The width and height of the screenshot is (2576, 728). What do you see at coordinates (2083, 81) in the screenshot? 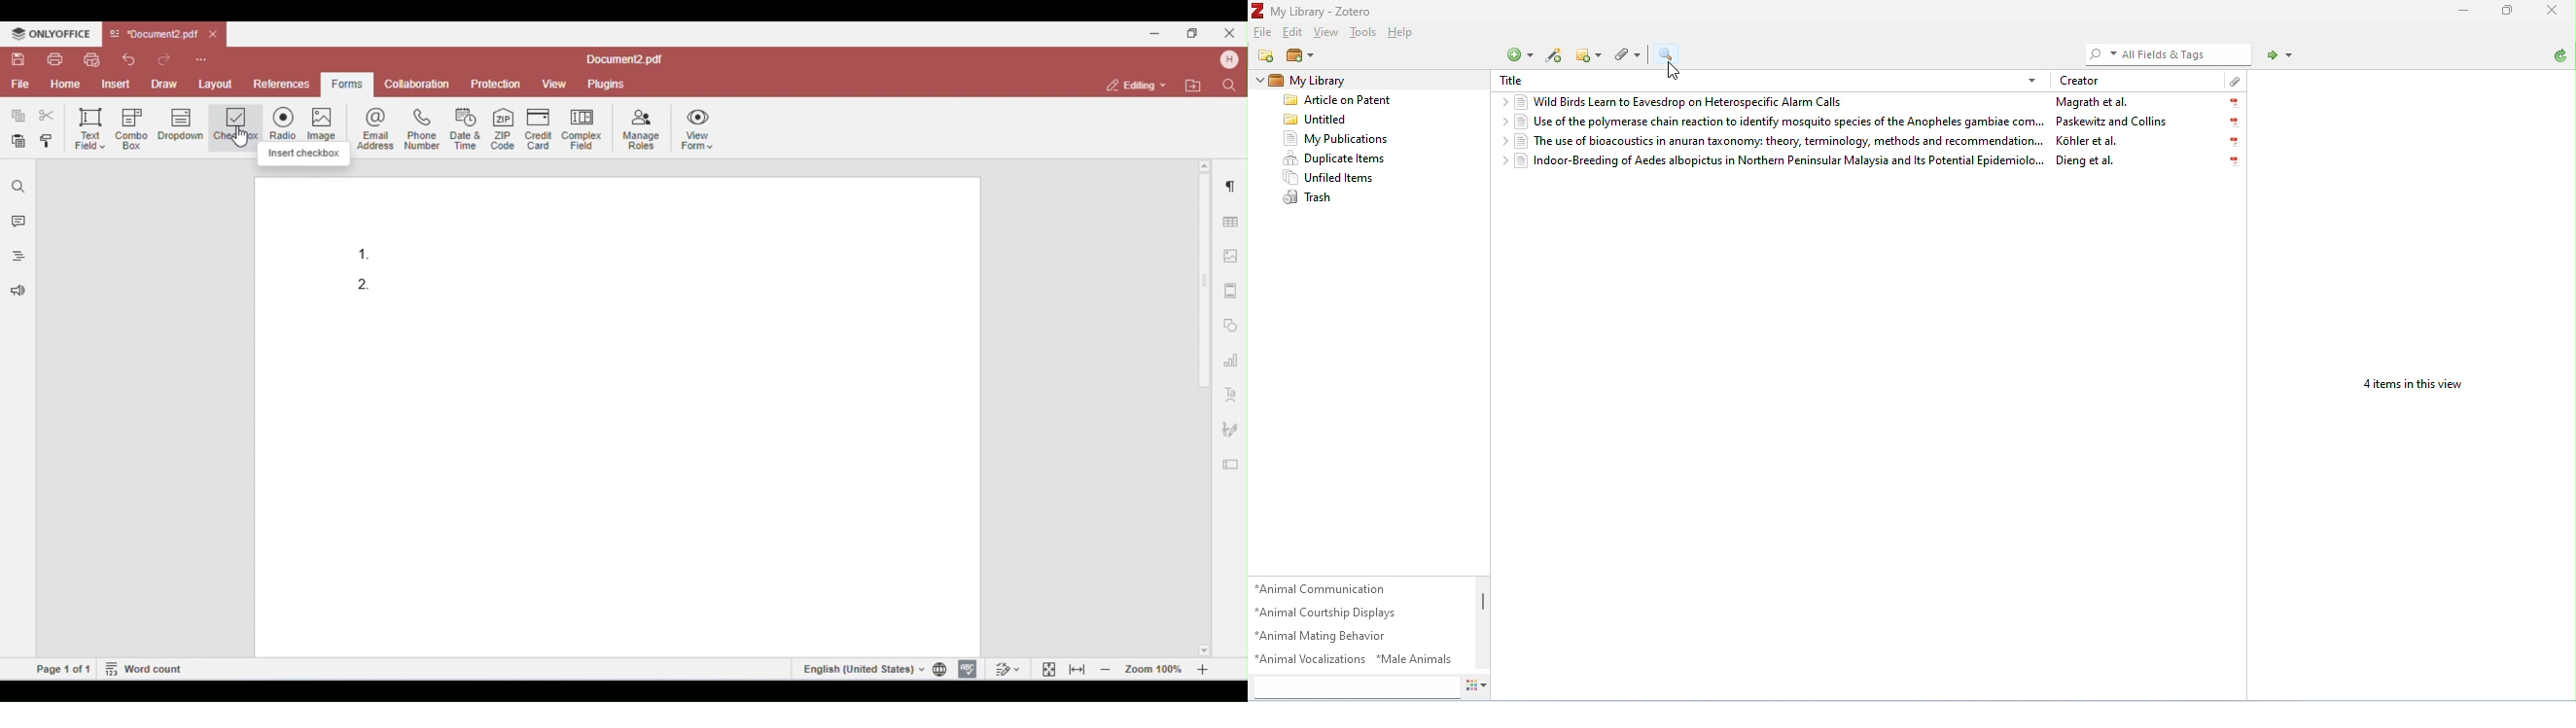
I see `creator` at bounding box center [2083, 81].